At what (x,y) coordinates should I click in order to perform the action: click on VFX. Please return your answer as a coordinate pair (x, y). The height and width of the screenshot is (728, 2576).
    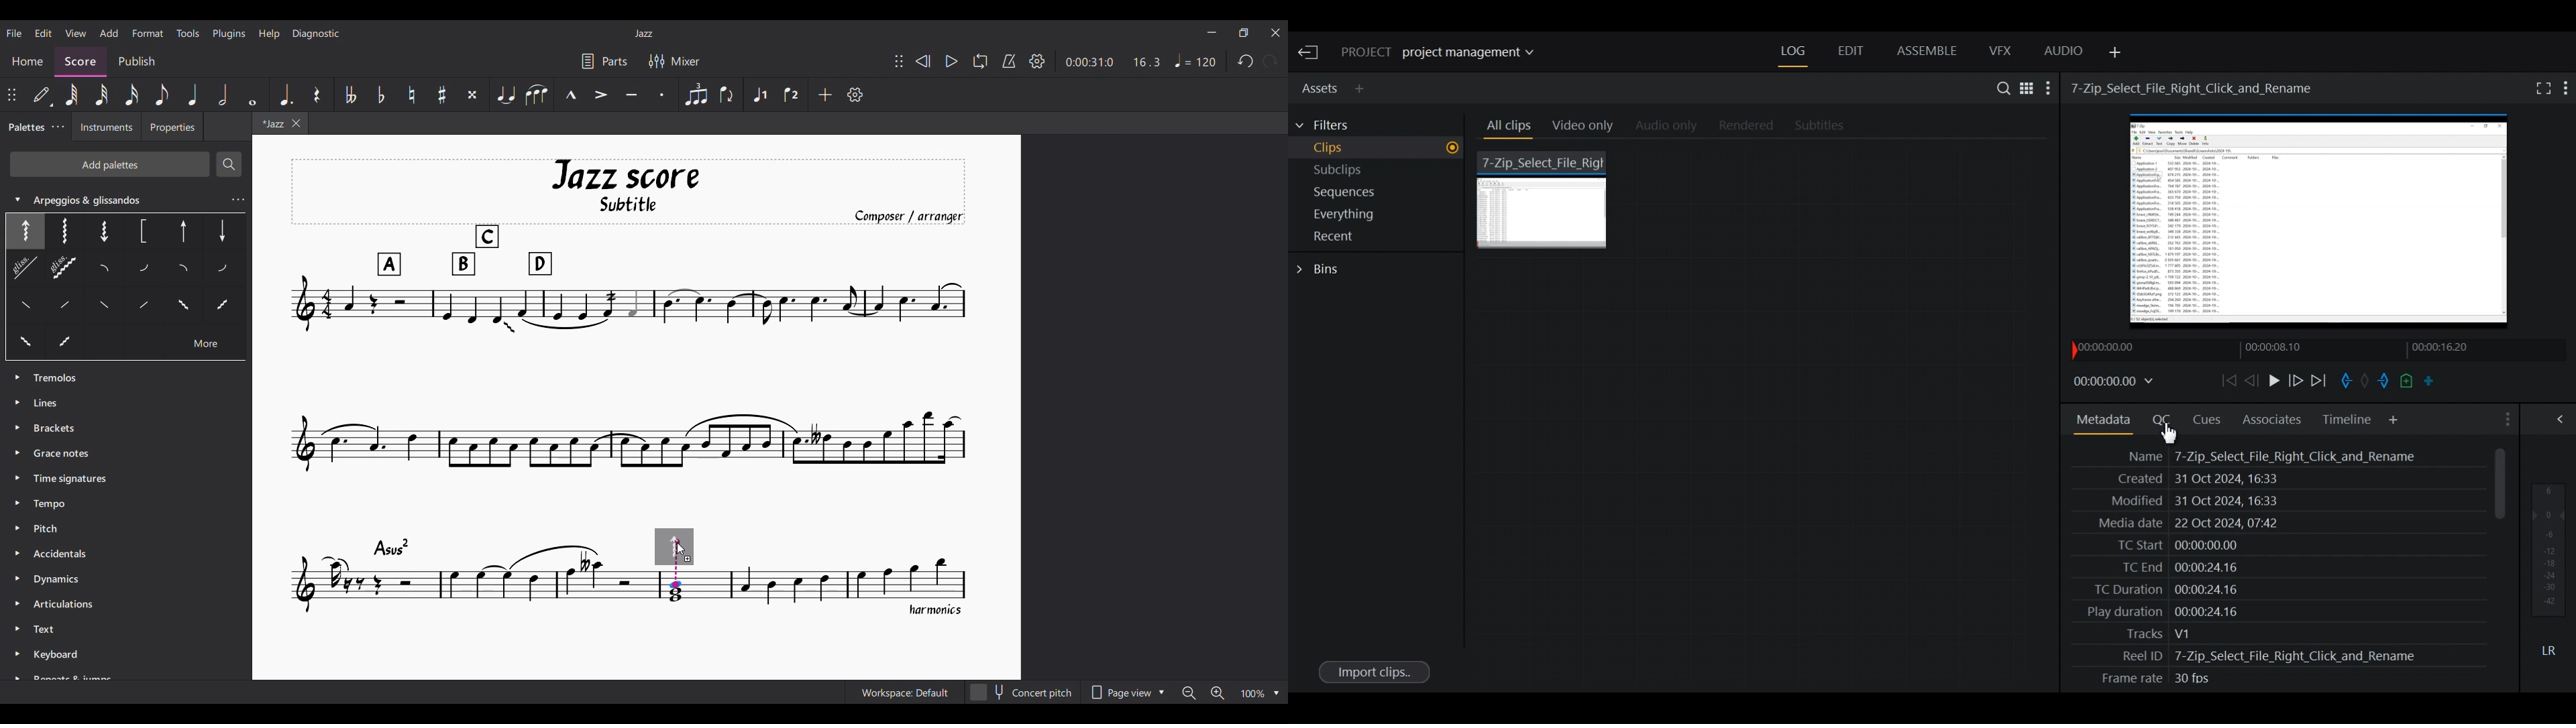
    Looking at the image, I should click on (2001, 51).